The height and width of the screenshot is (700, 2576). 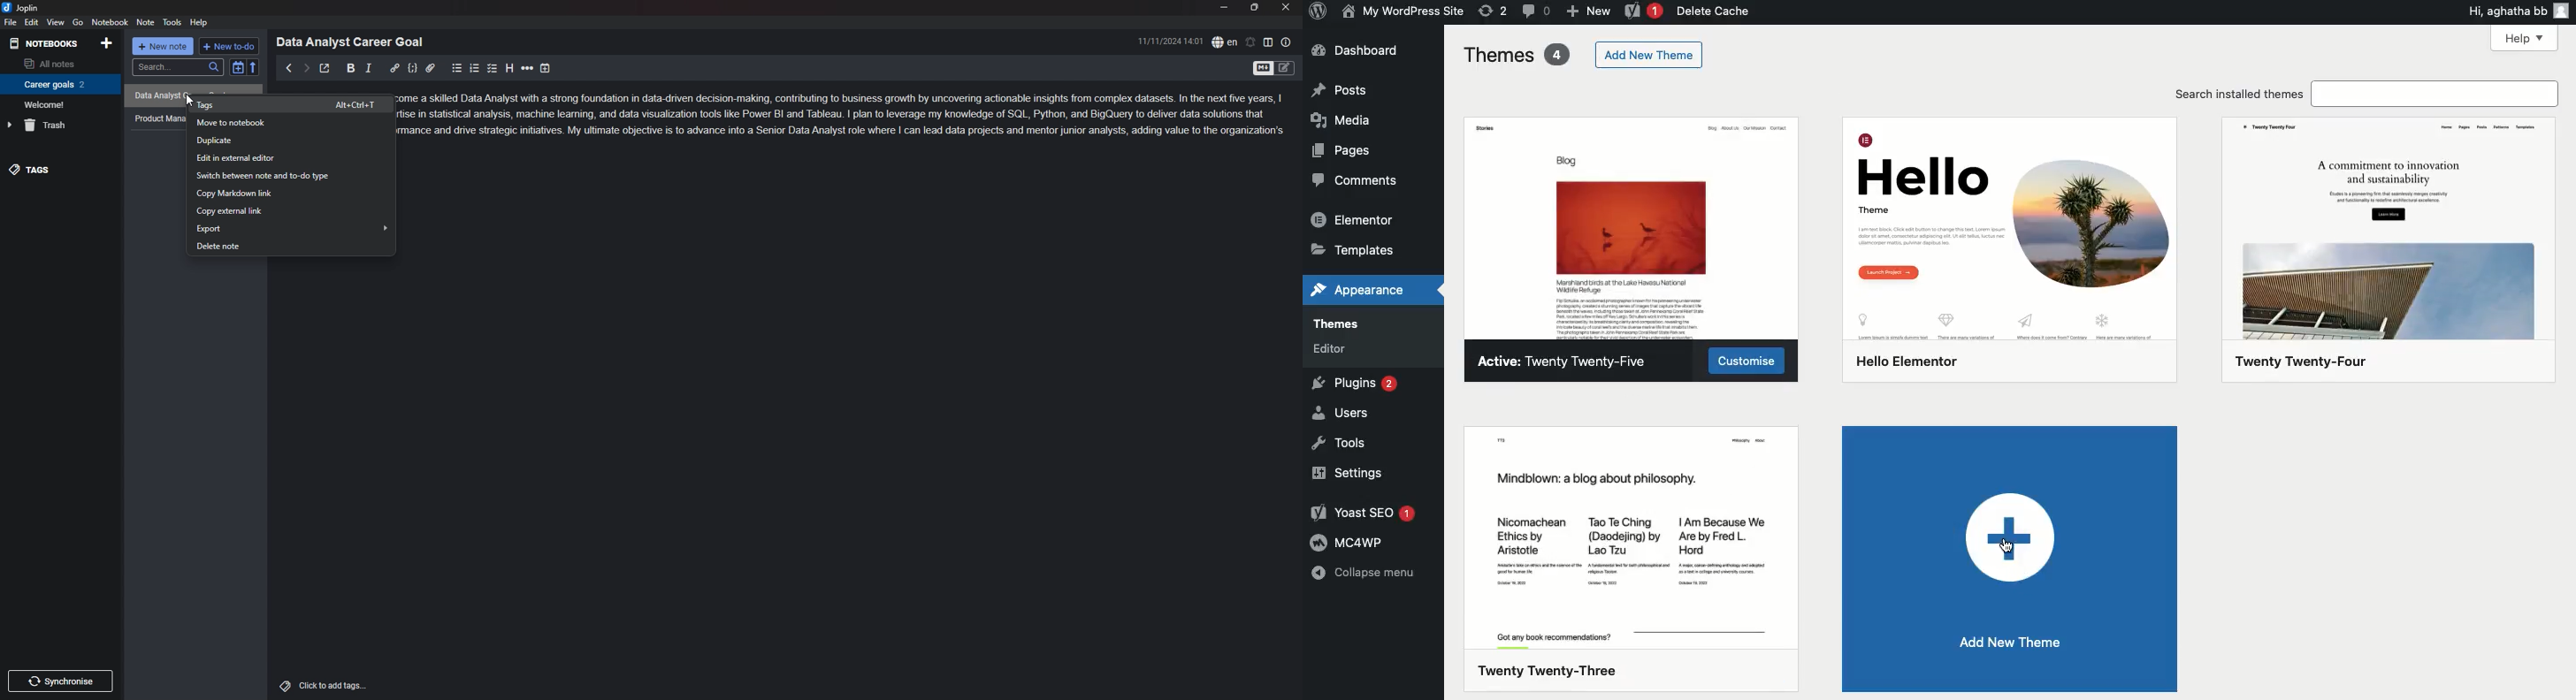 I want to click on Add new theme, so click(x=2010, y=557).